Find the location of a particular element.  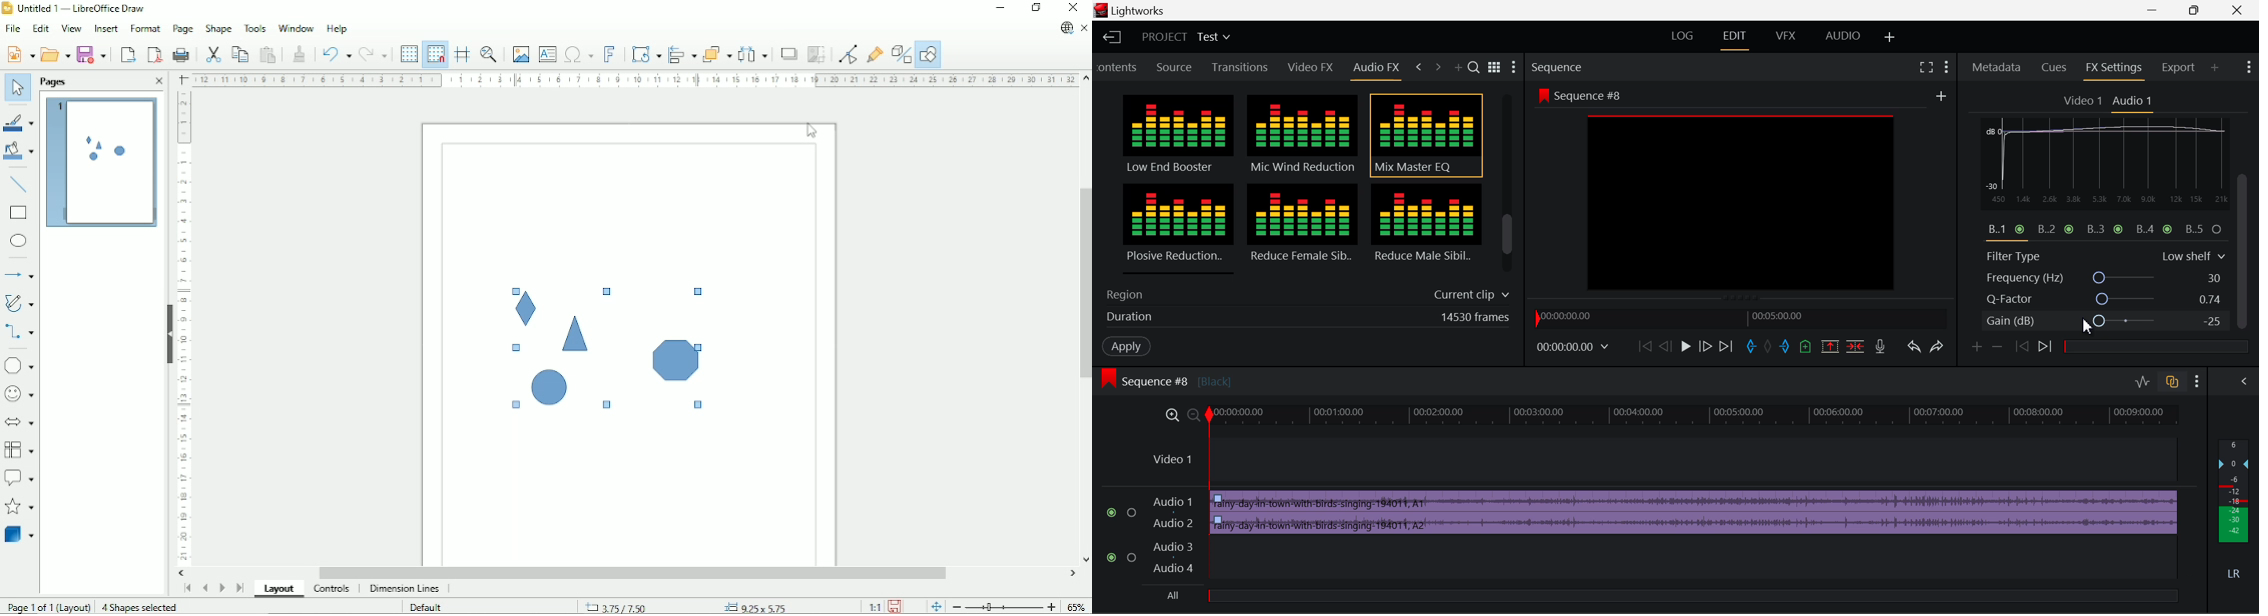

View is located at coordinates (70, 28).